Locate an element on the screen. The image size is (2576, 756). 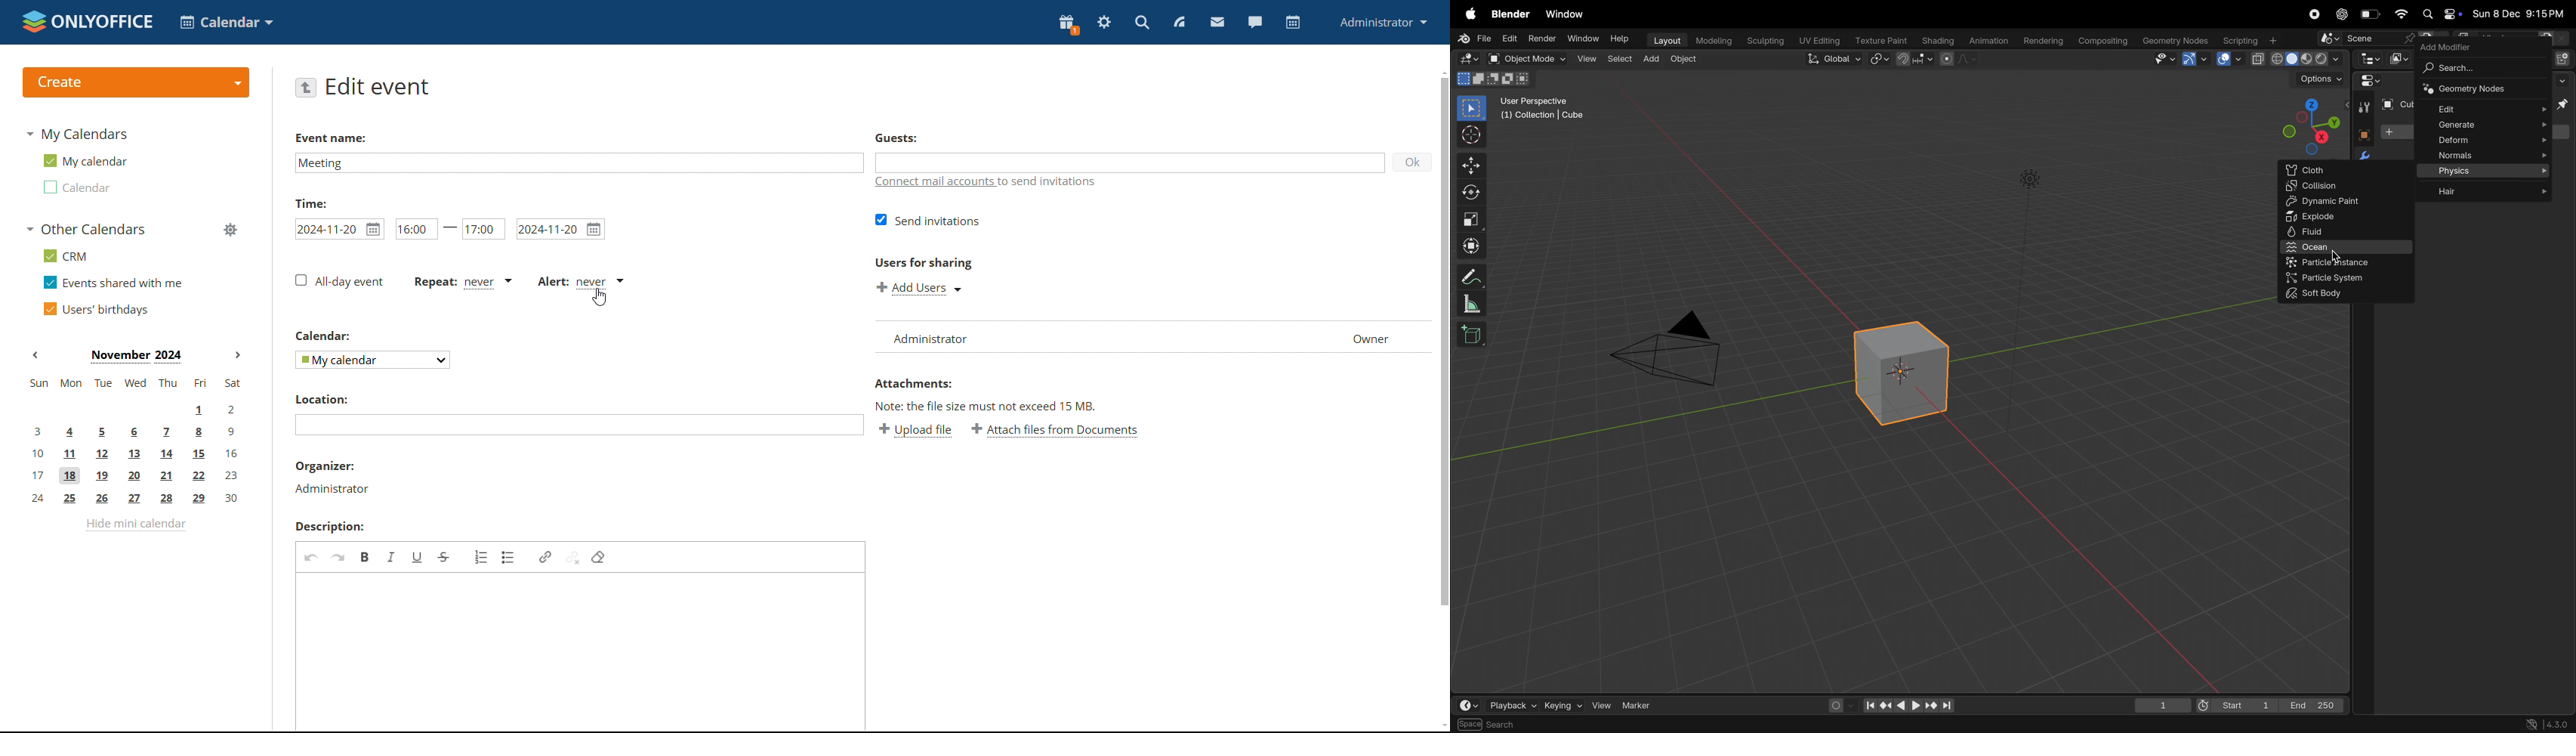
add event description is located at coordinates (583, 651).